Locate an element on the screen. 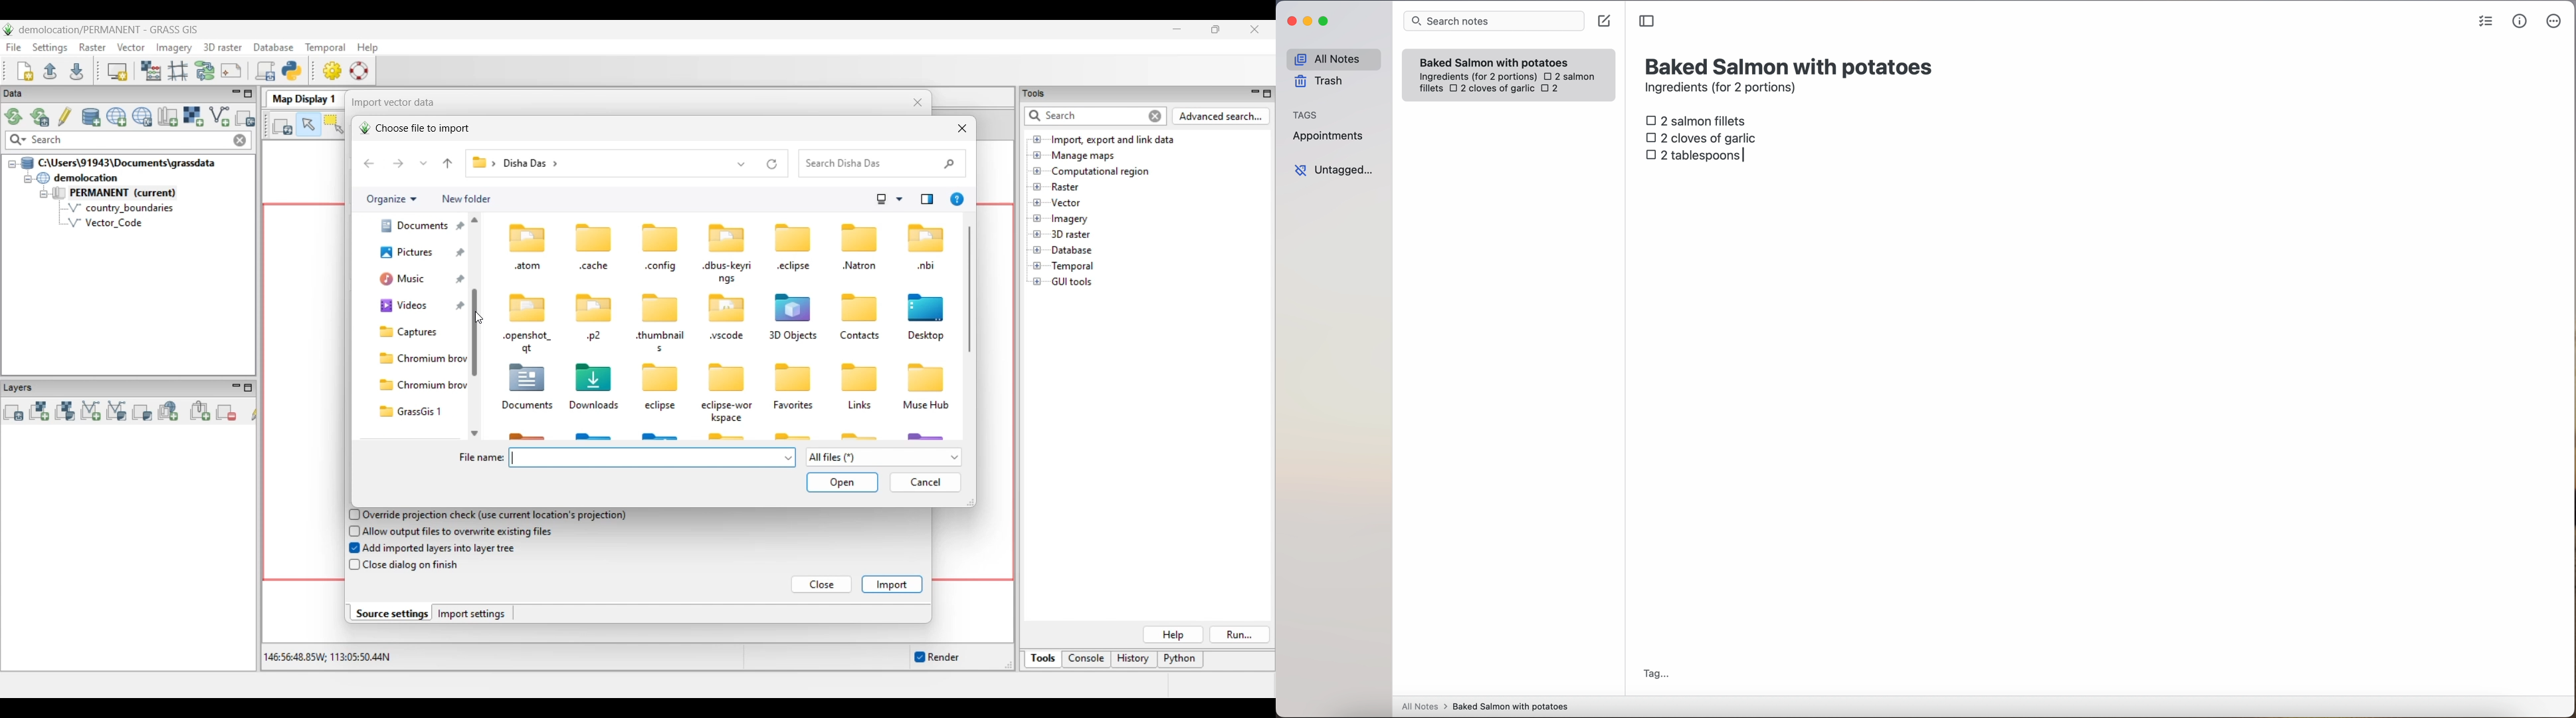 The image size is (2576, 728). icon is located at coordinates (530, 306).